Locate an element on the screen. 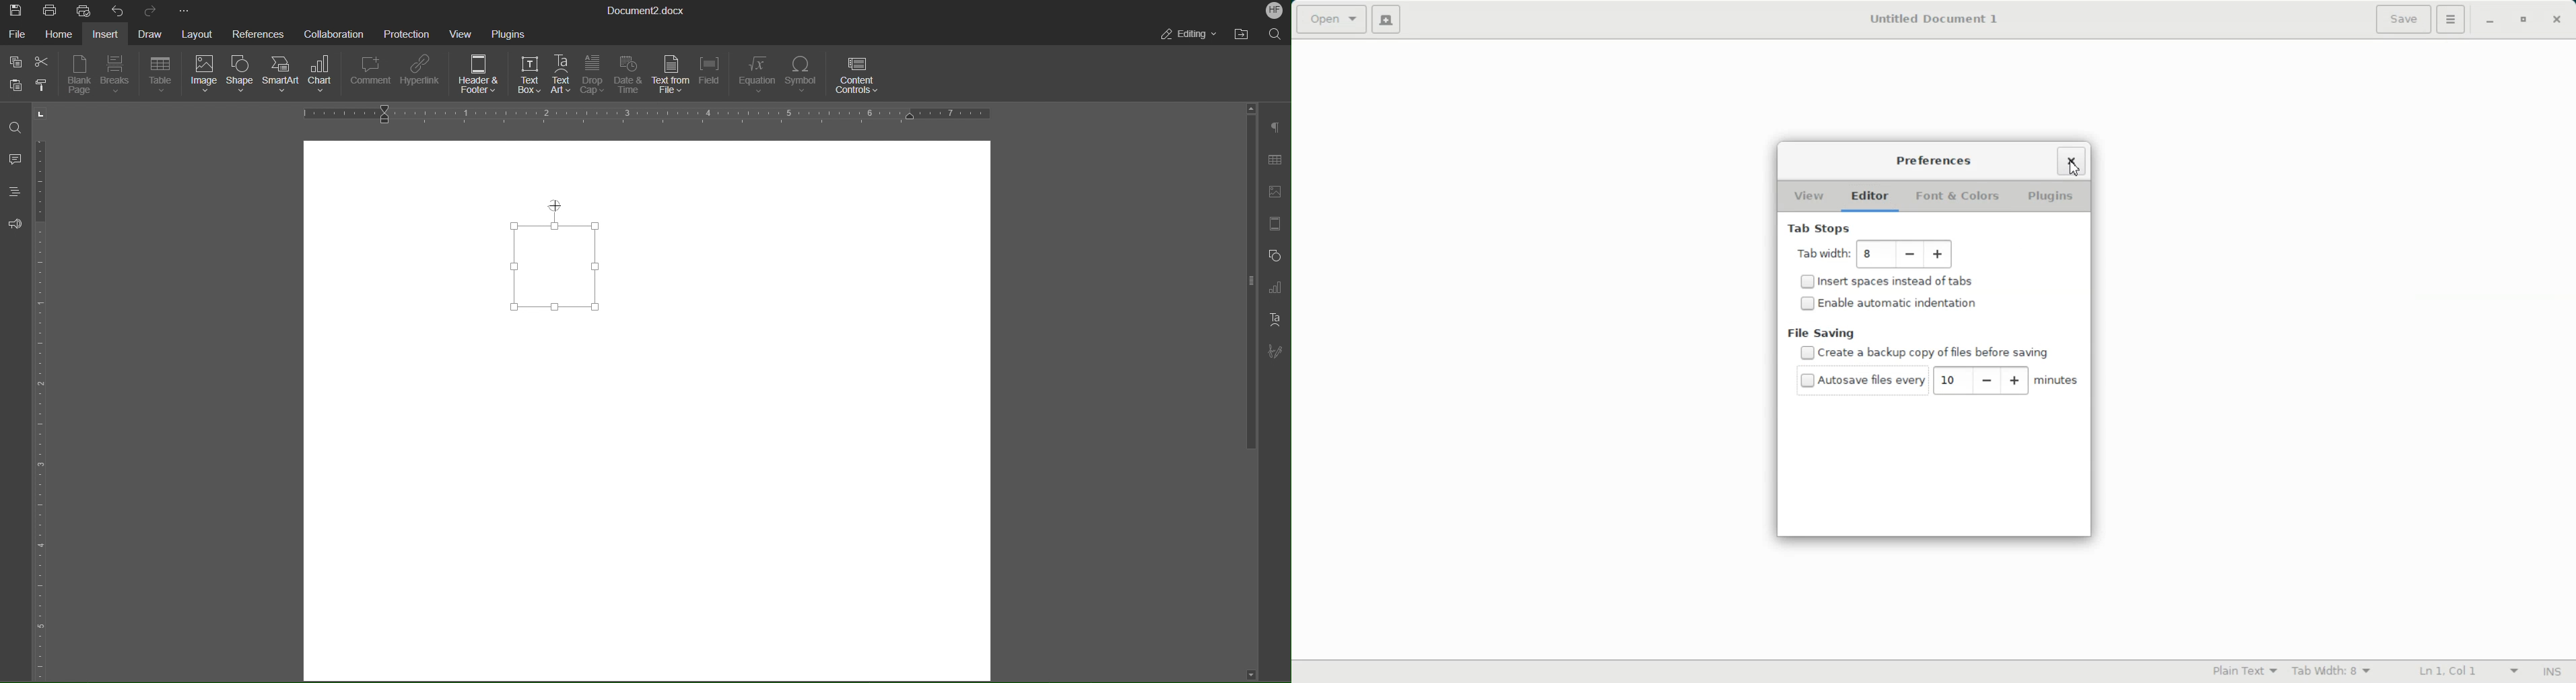  Print is located at coordinates (51, 9).